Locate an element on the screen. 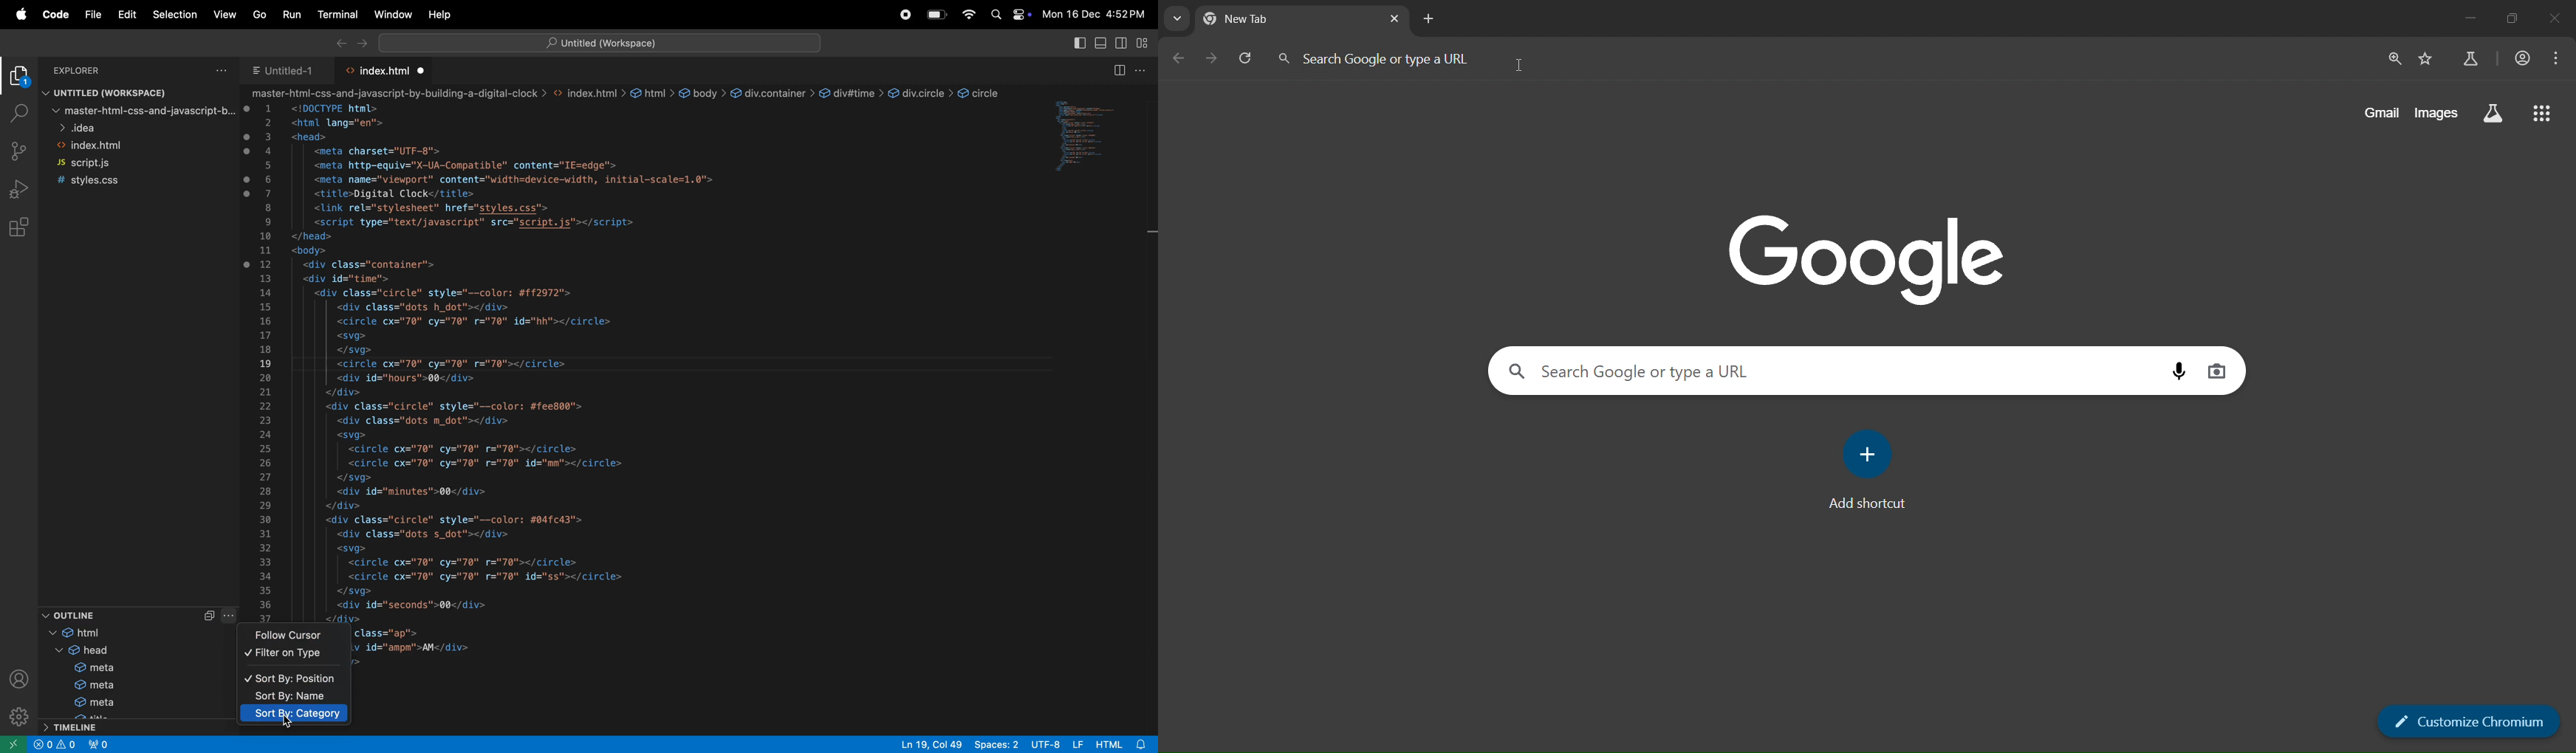  meta is located at coordinates (85, 703).